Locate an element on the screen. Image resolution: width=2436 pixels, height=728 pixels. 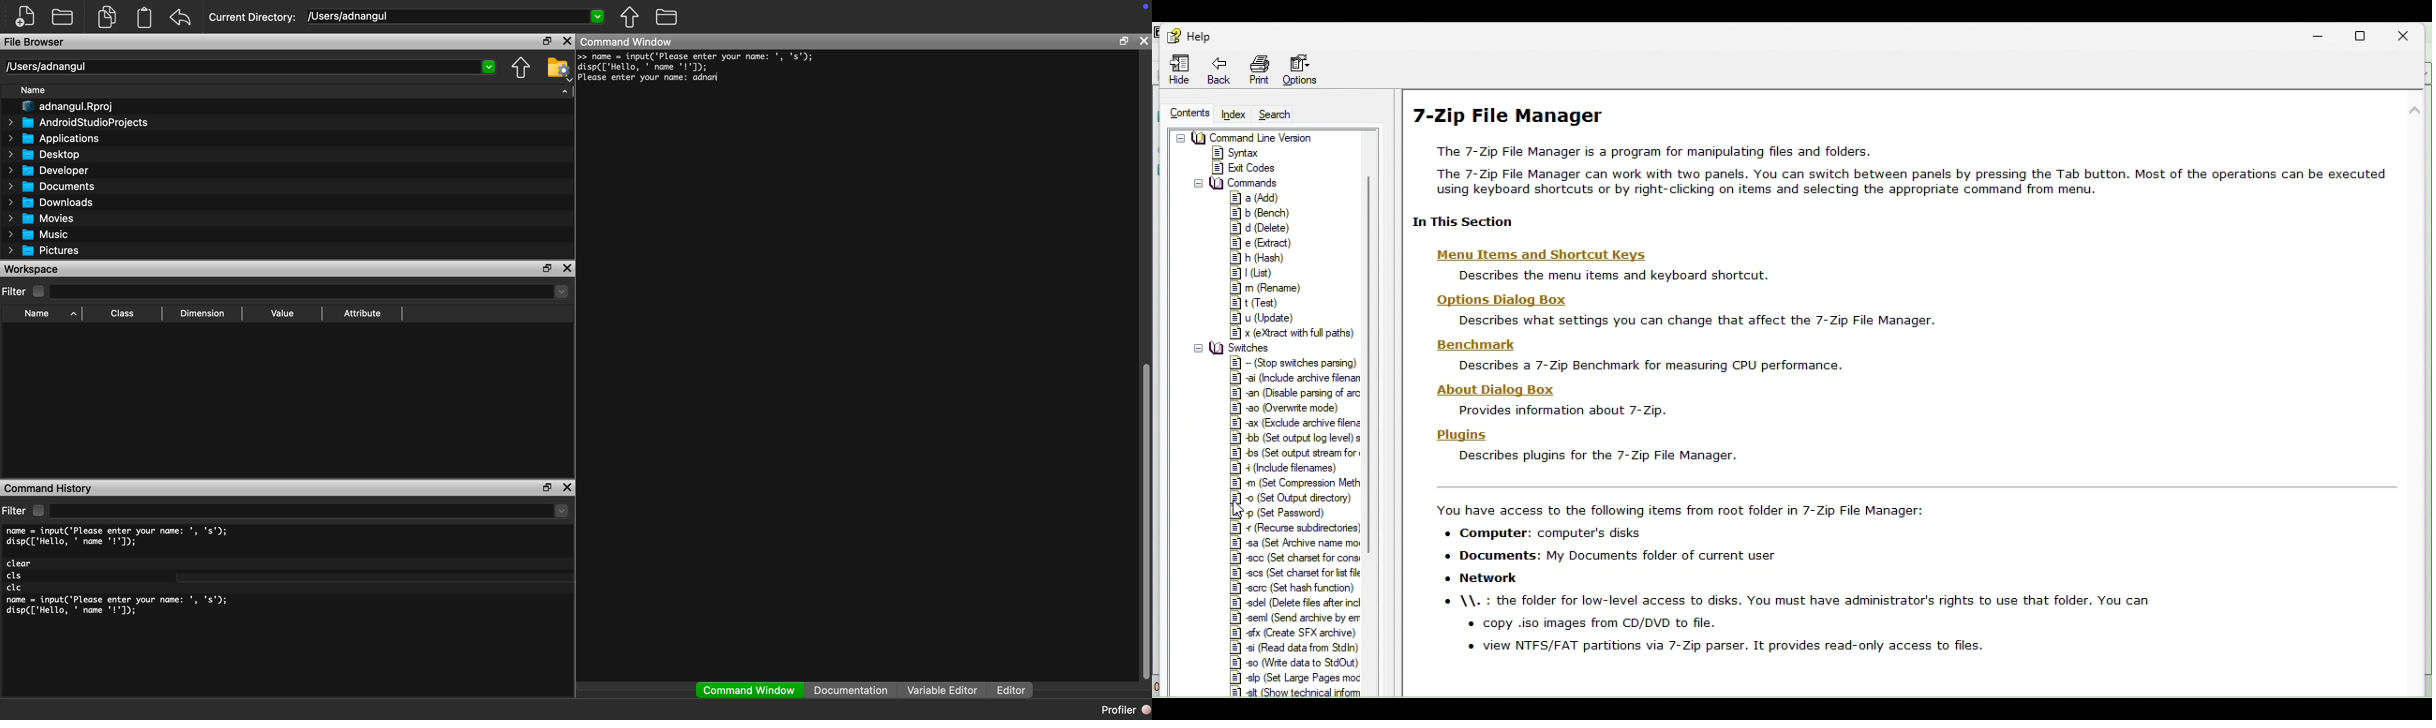
 is located at coordinates (1255, 71).